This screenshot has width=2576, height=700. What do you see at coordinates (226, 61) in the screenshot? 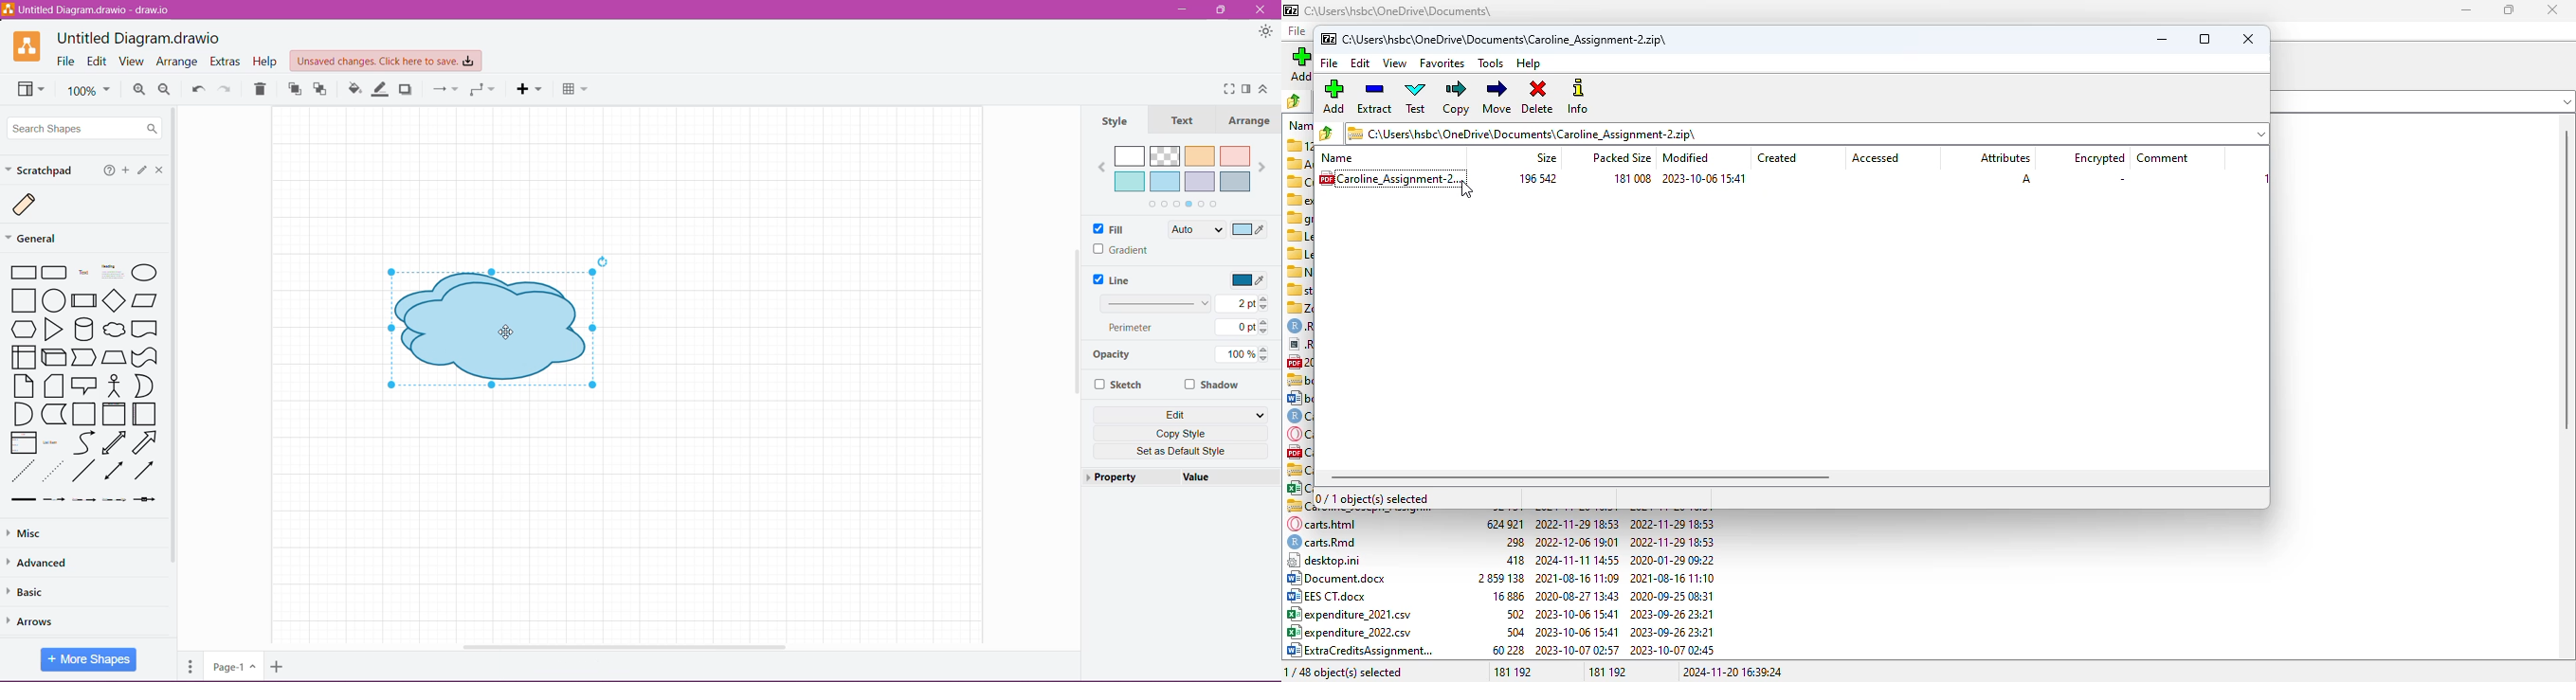
I see `Extras` at bounding box center [226, 61].